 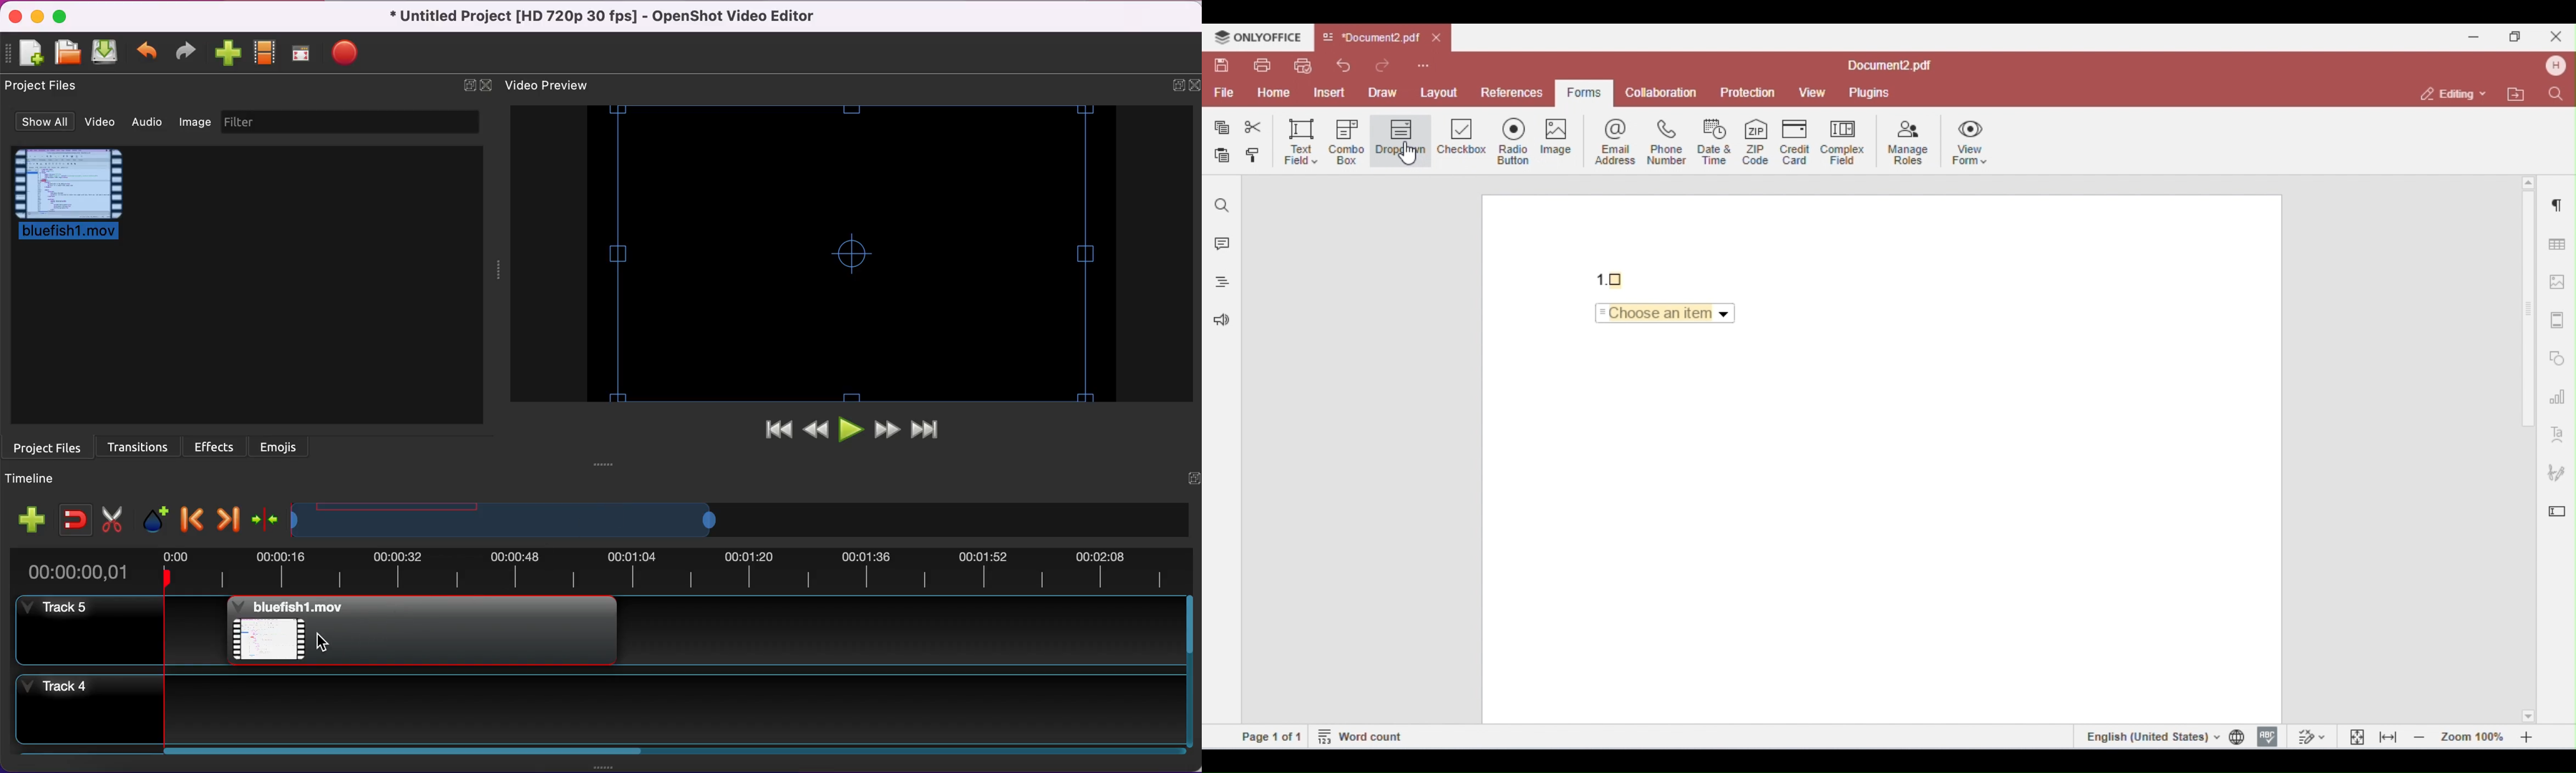 What do you see at coordinates (147, 55) in the screenshot?
I see `undo` at bounding box center [147, 55].